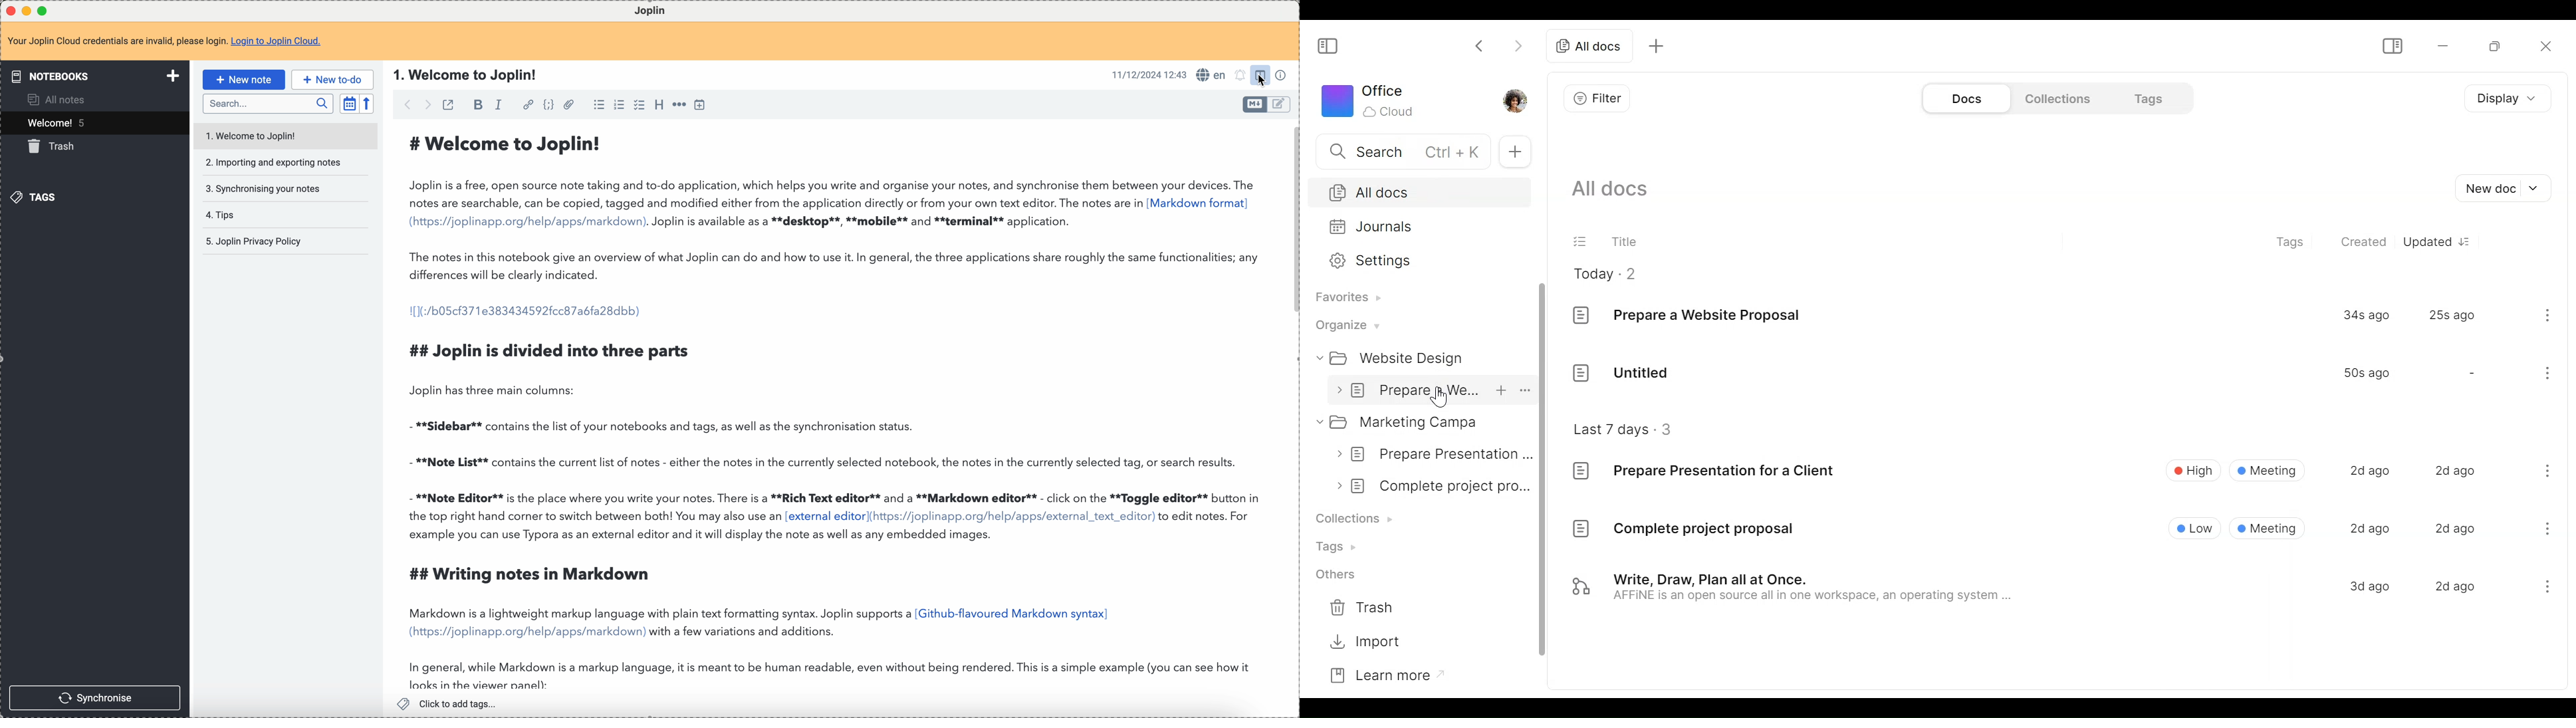 This screenshot has height=728, width=2576. I want to click on welcome, so click(92, 123).